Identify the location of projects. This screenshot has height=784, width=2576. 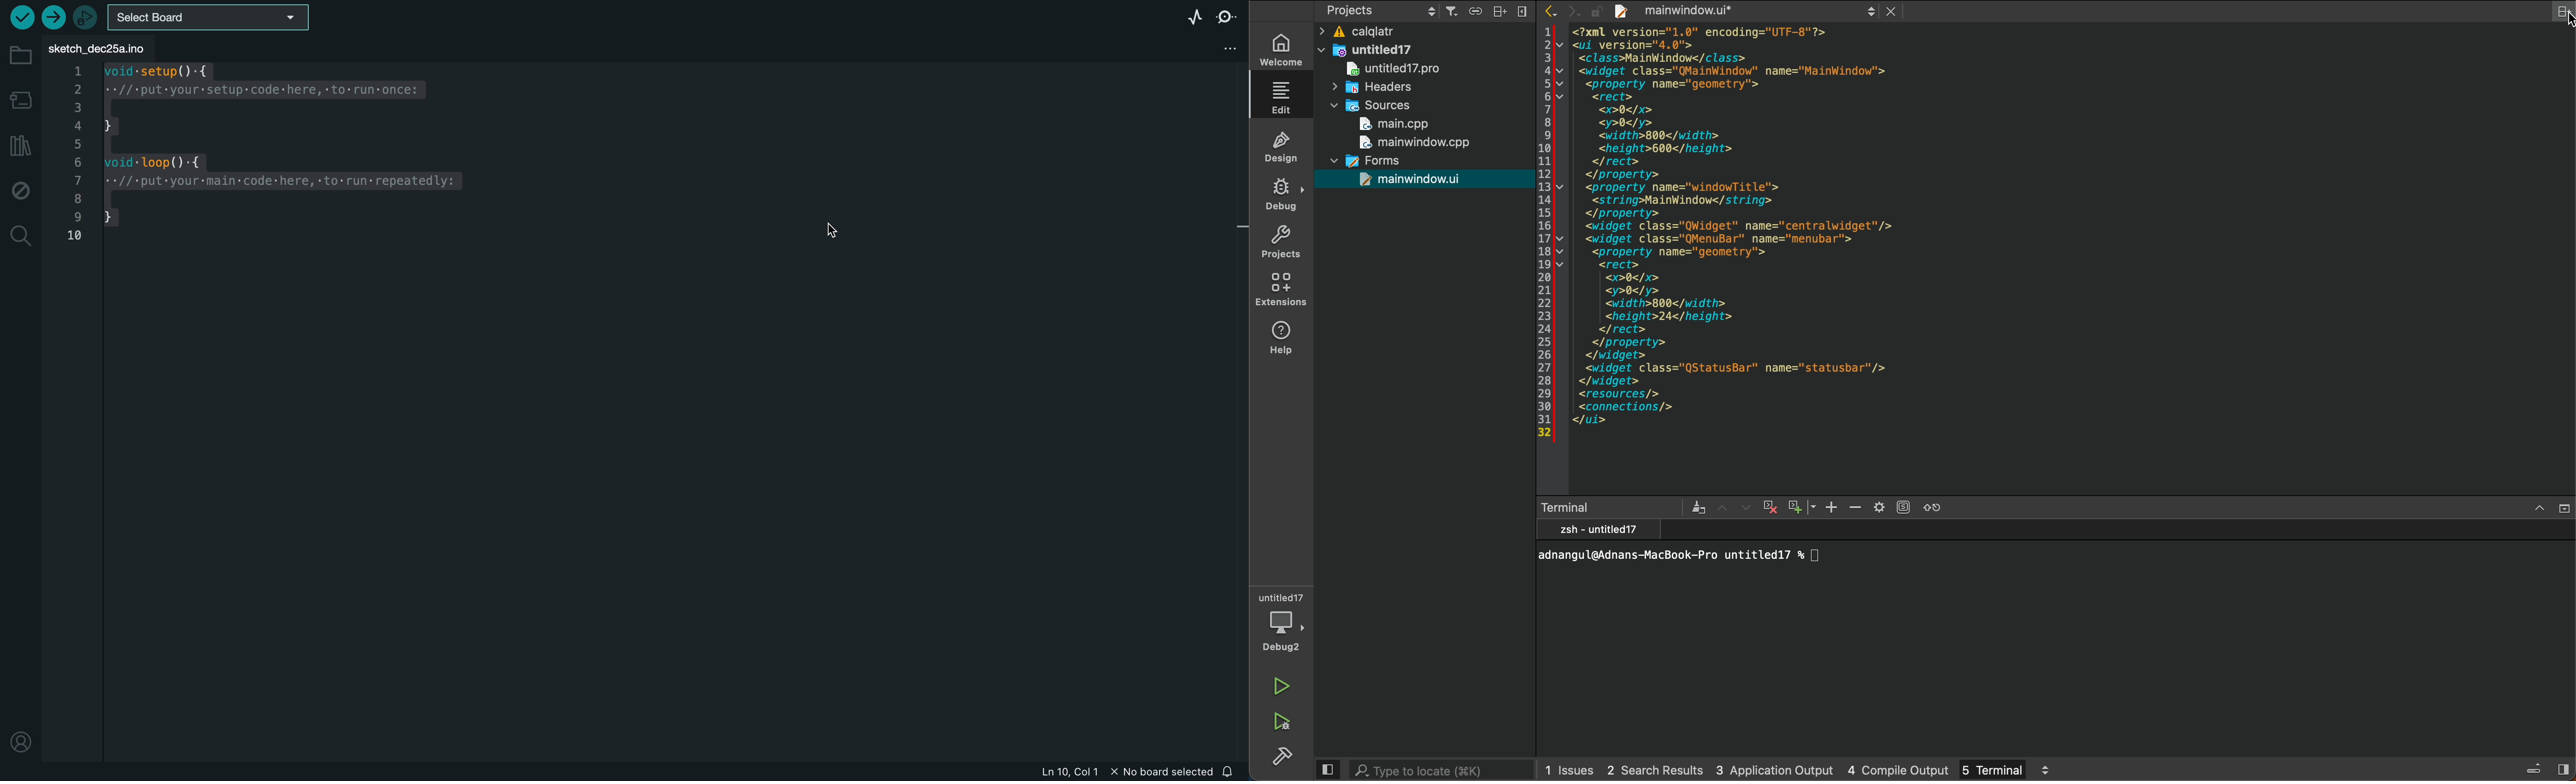
(1282, 241).